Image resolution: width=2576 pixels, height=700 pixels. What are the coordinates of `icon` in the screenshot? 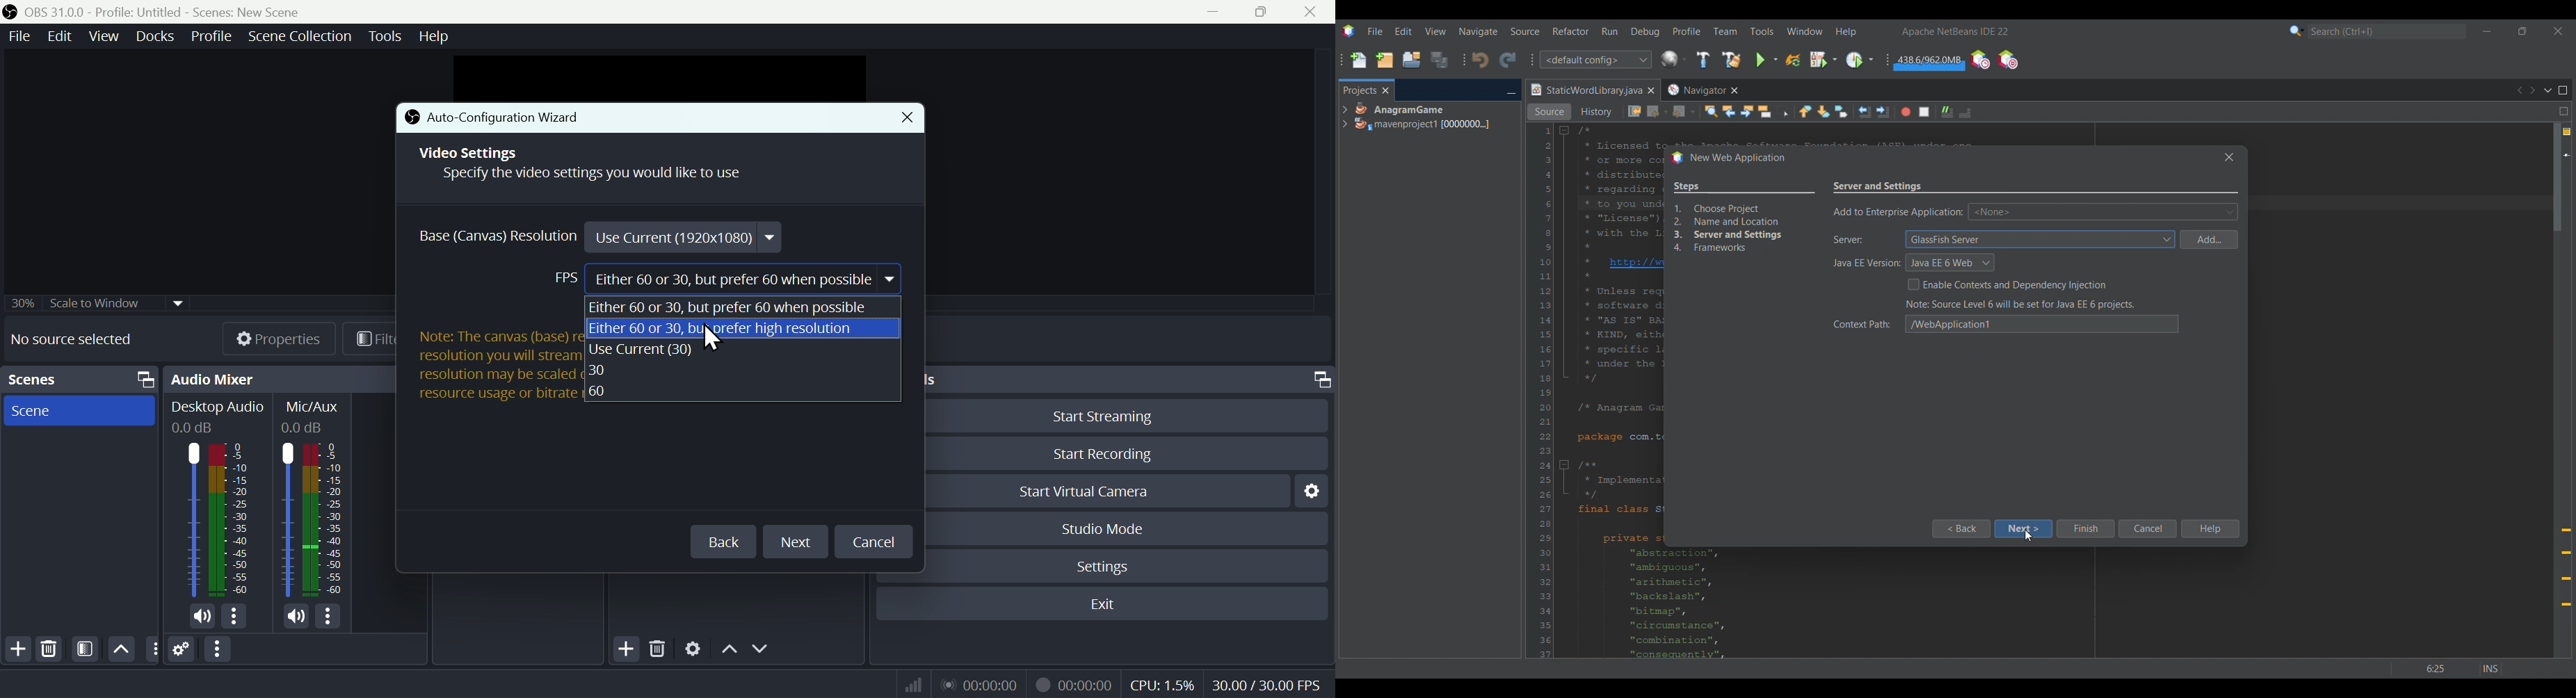 It's located at (411, 119).